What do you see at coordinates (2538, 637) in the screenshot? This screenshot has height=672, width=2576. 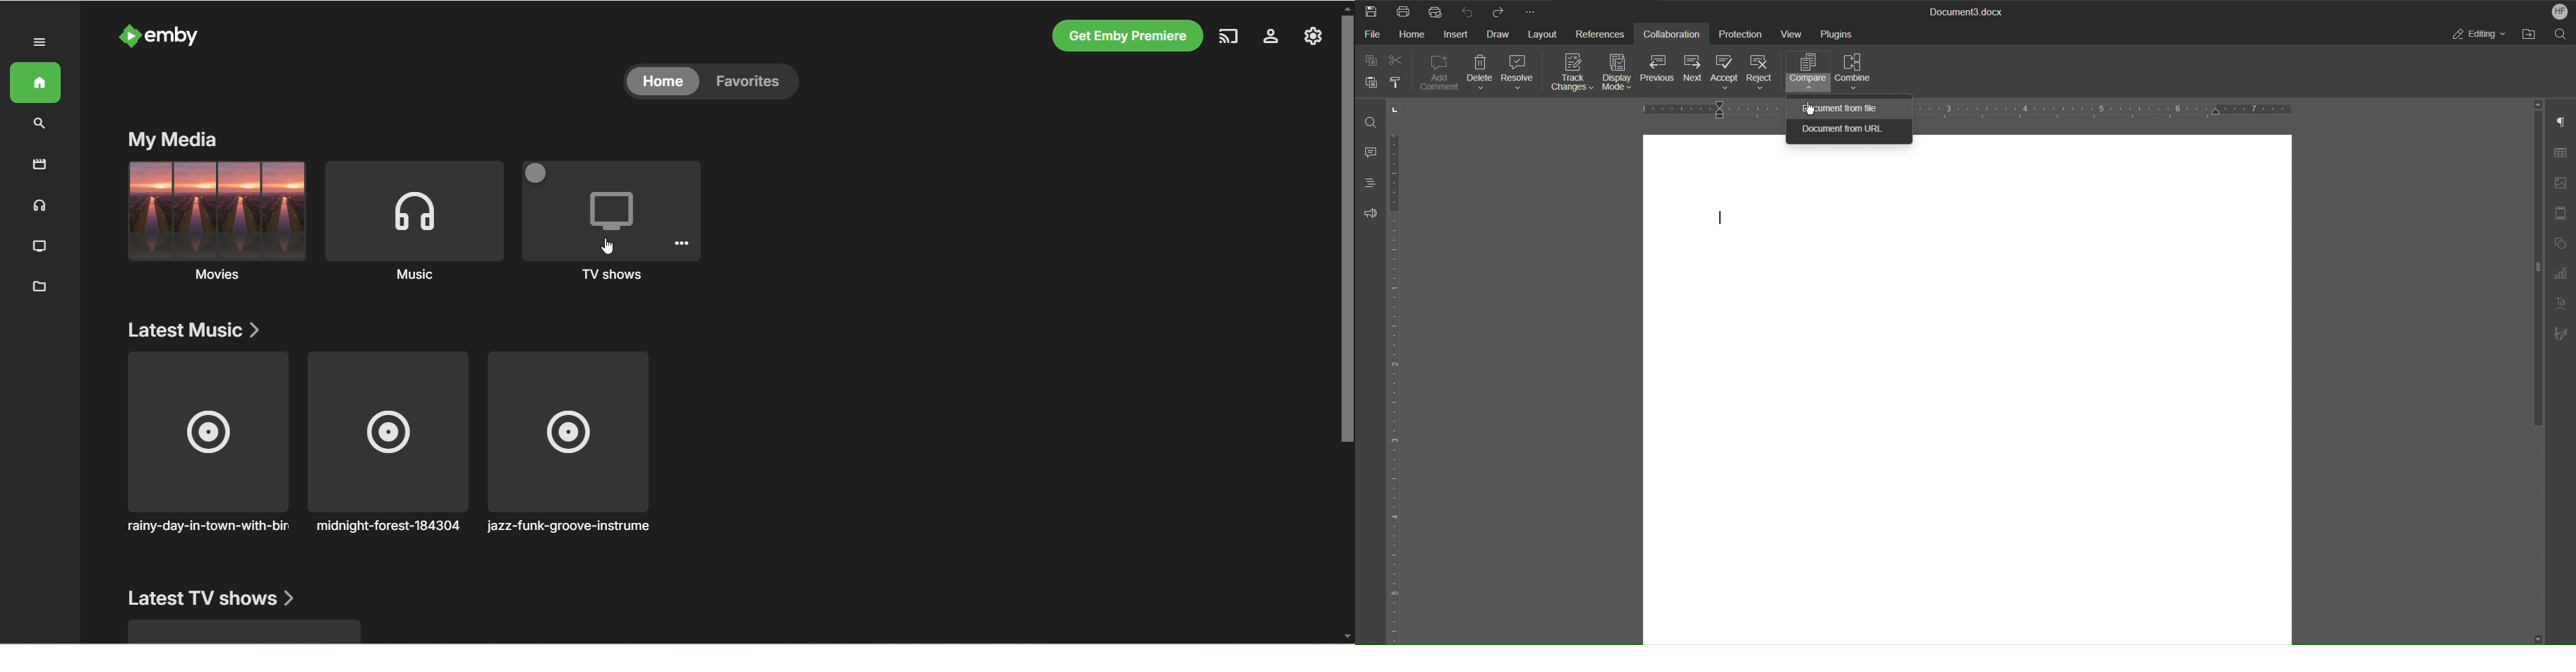 I see `Scroll down` at bounding box center [2538, 637].